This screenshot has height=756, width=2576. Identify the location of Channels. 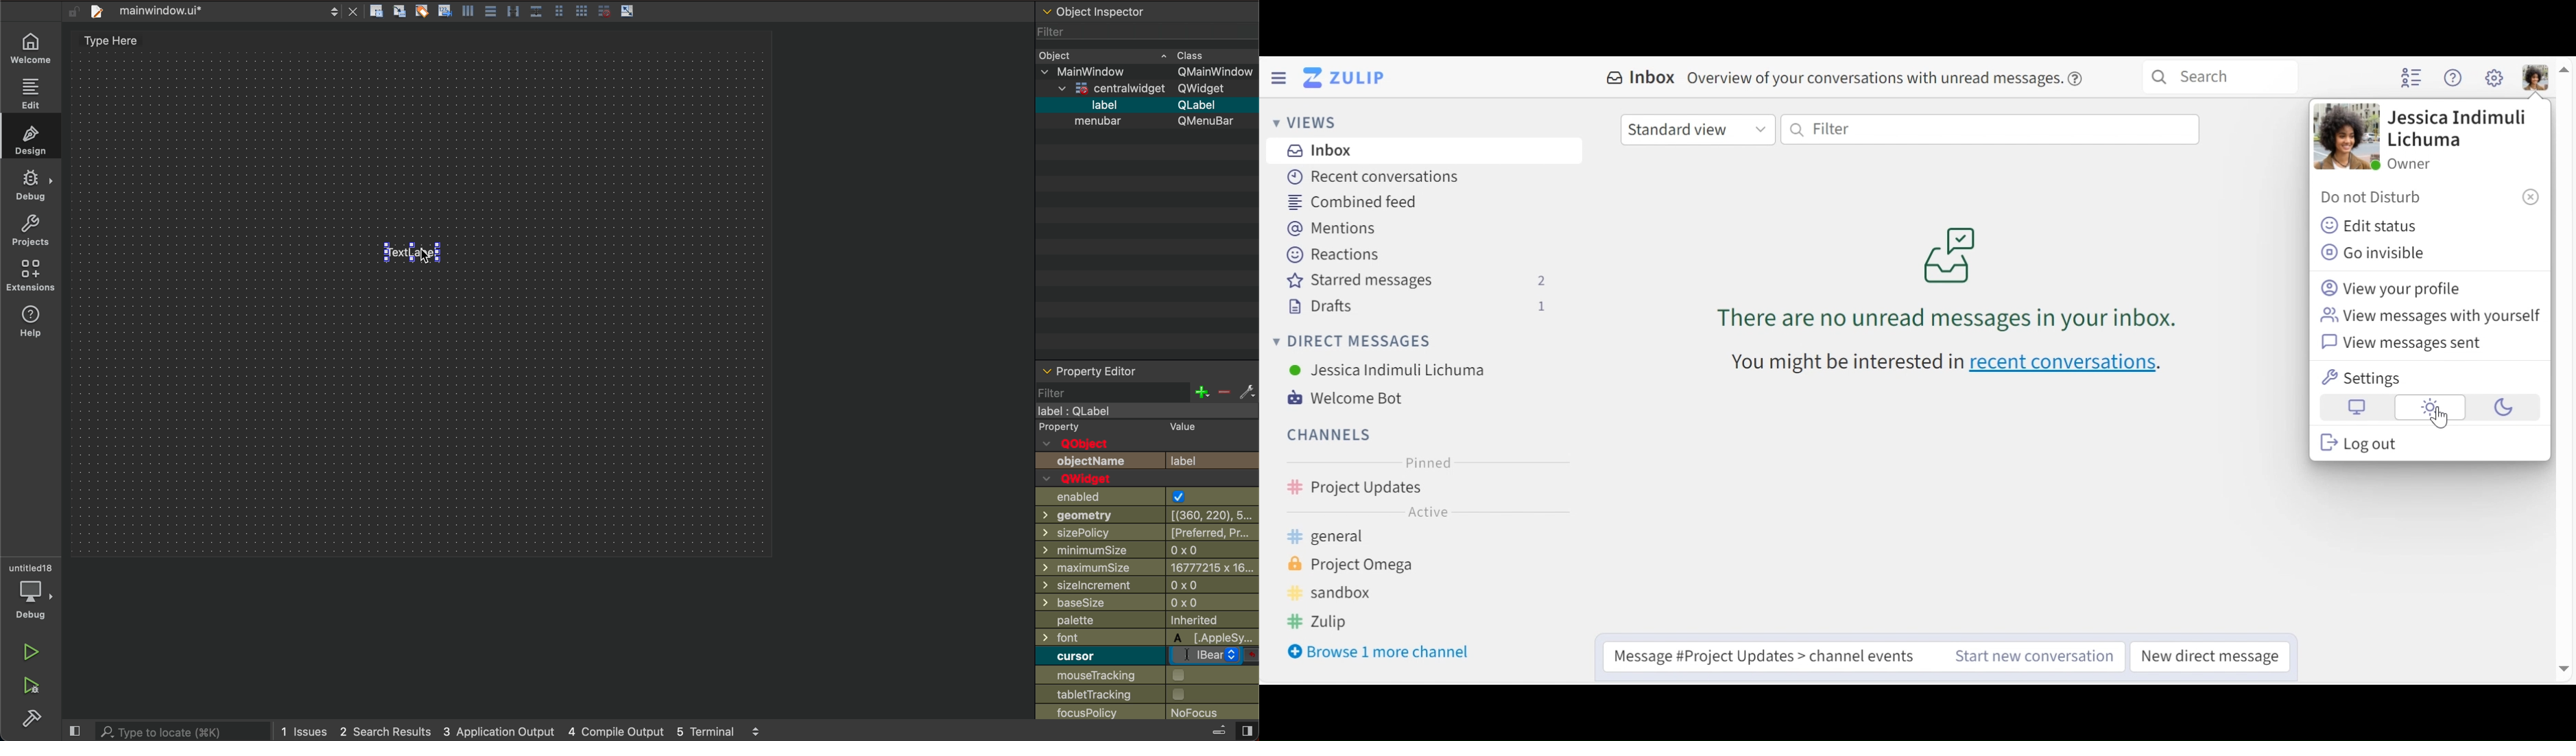
(1326, 434).